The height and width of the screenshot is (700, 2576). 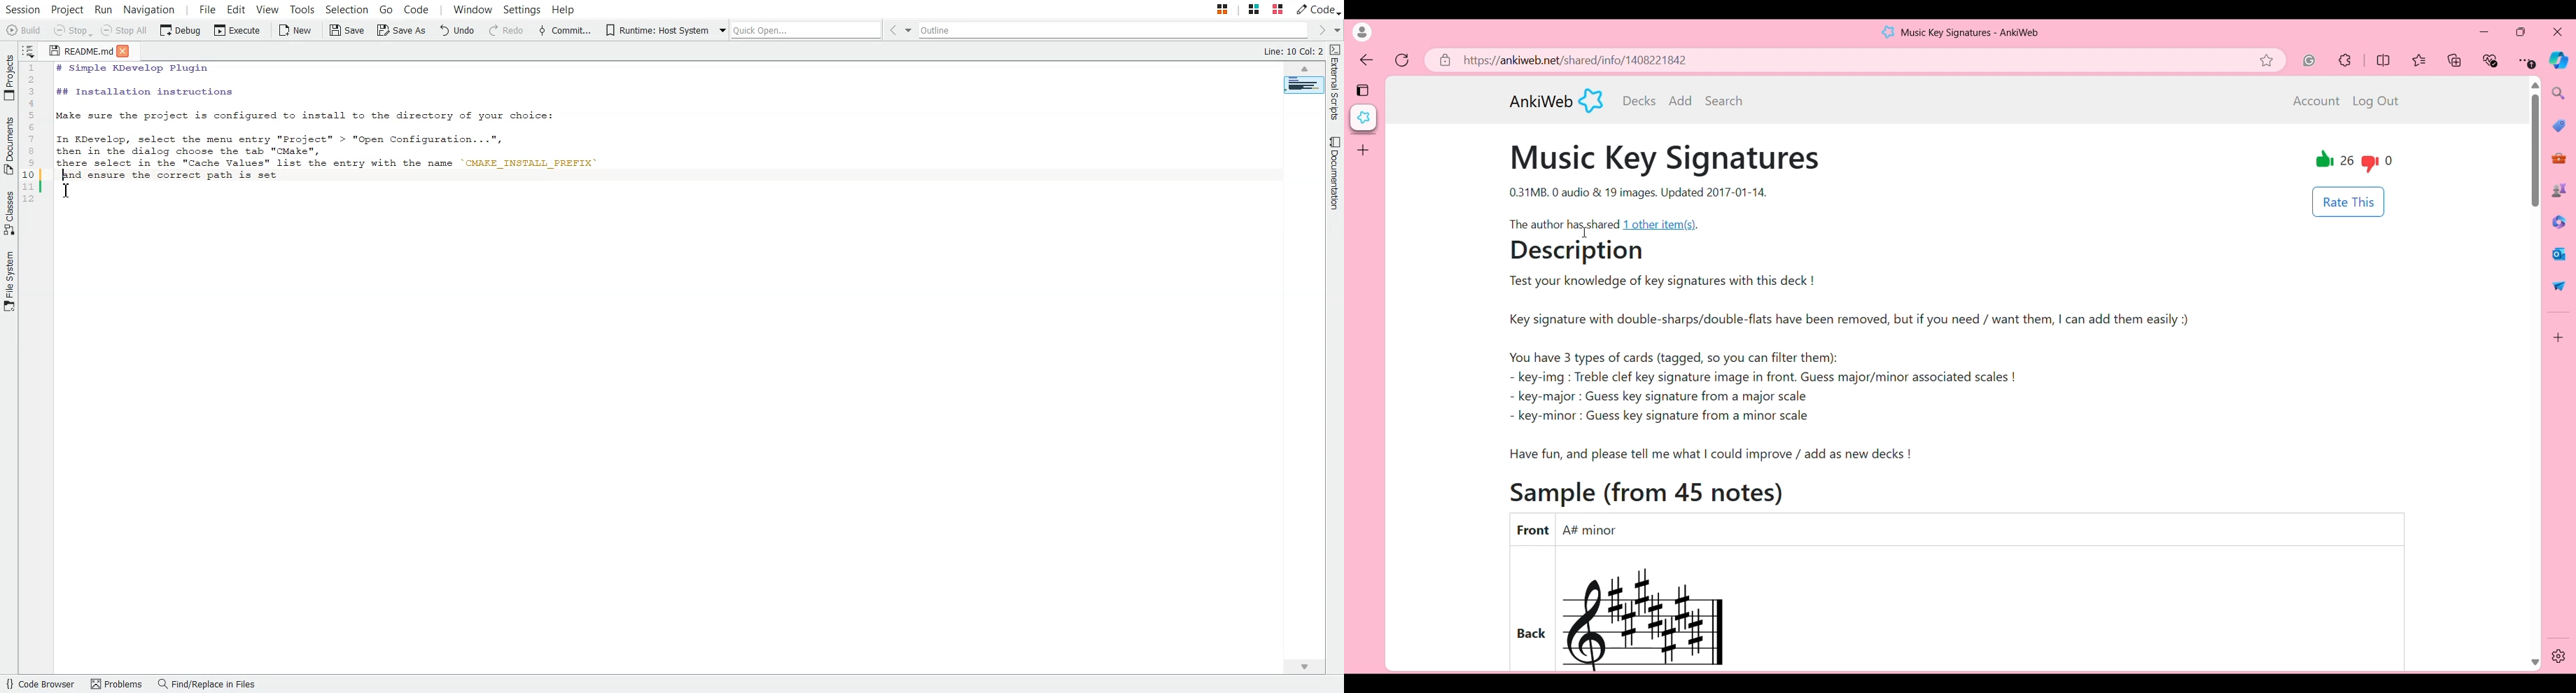 I want to click on Rate this, so click(x=2348, y=202).